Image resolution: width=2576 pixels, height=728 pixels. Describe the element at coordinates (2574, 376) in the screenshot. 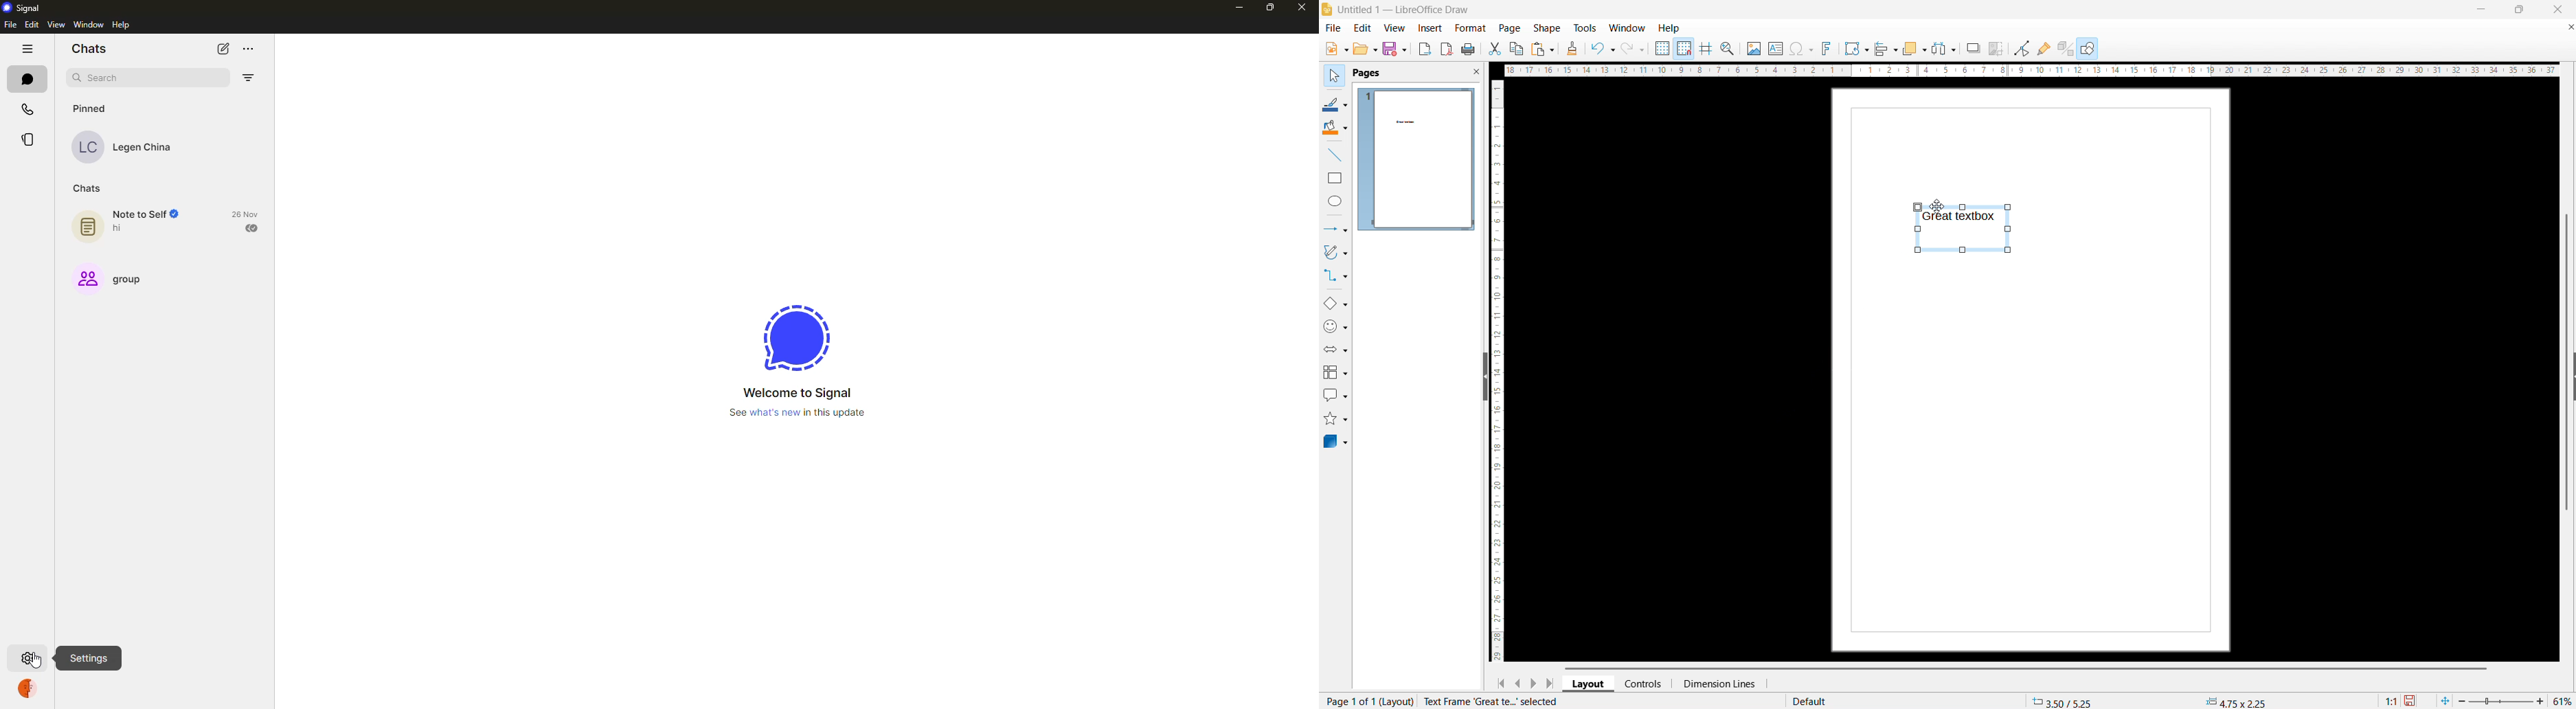

I see `Expand pane ` at that location.